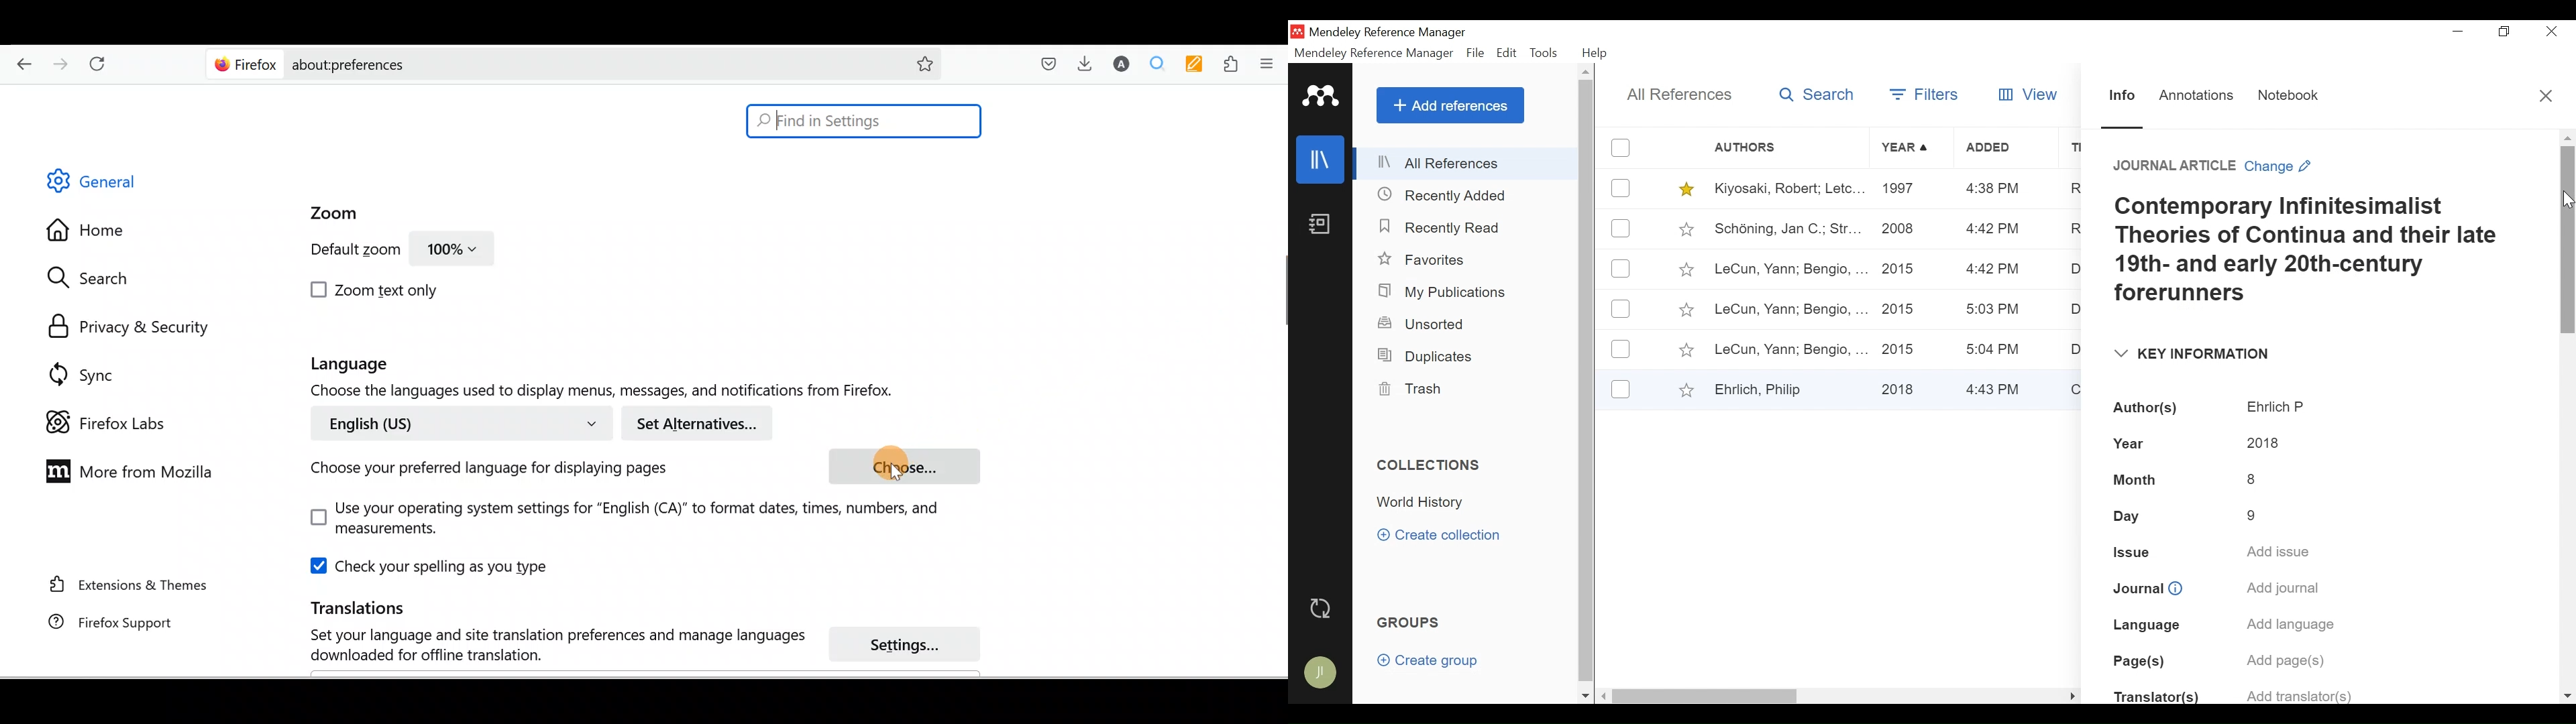 The width and height of the screenshot is (2576, 728). I want to click on Use your operating system settings for "English(CA)" to format dates, times, numbers and measurements., so click(611, 520).